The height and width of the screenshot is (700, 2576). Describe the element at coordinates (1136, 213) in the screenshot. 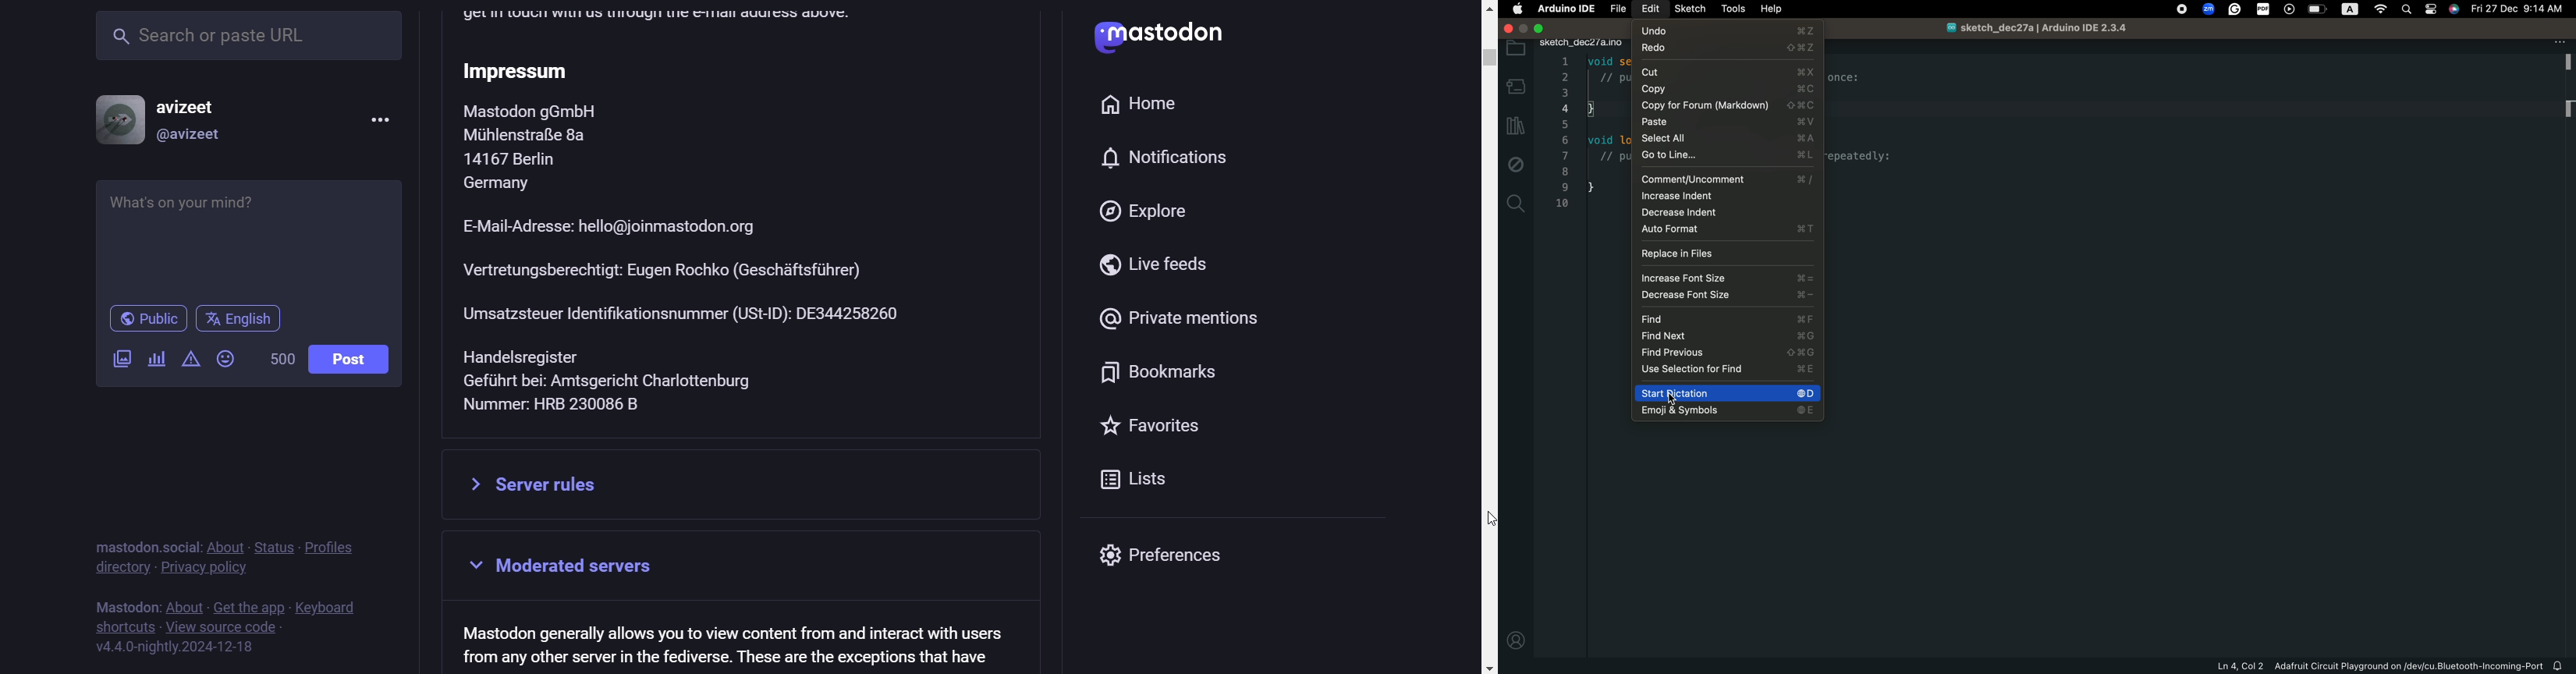

I see `explore` at that location.